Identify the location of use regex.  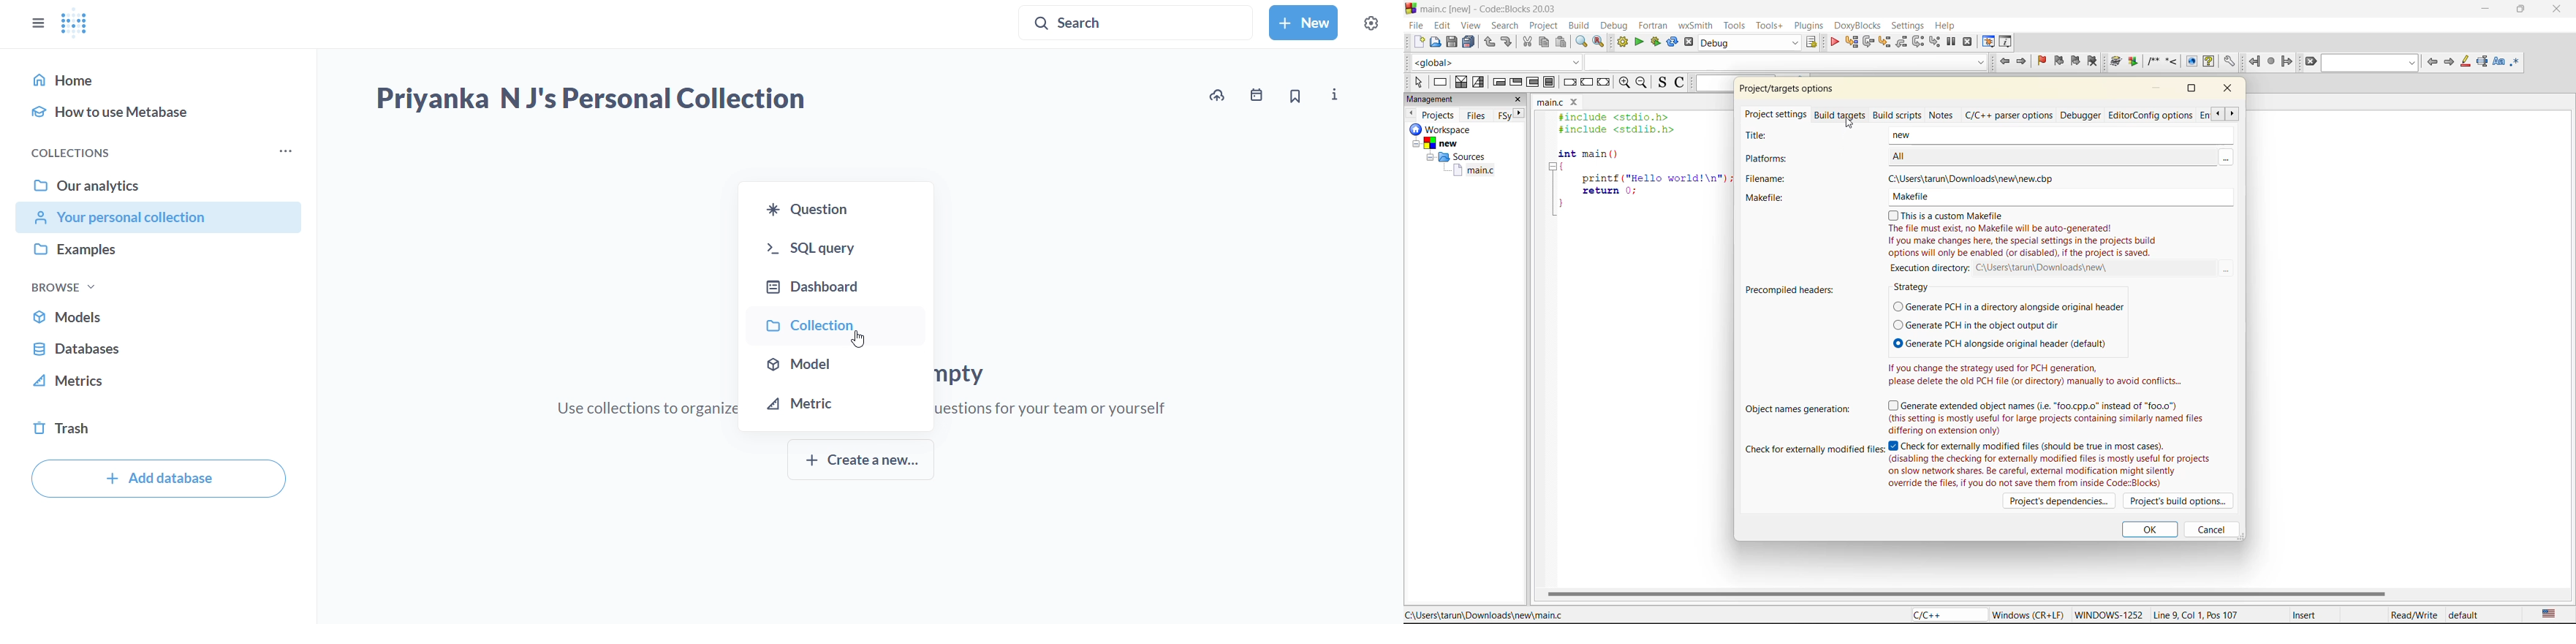
(2518, 61).